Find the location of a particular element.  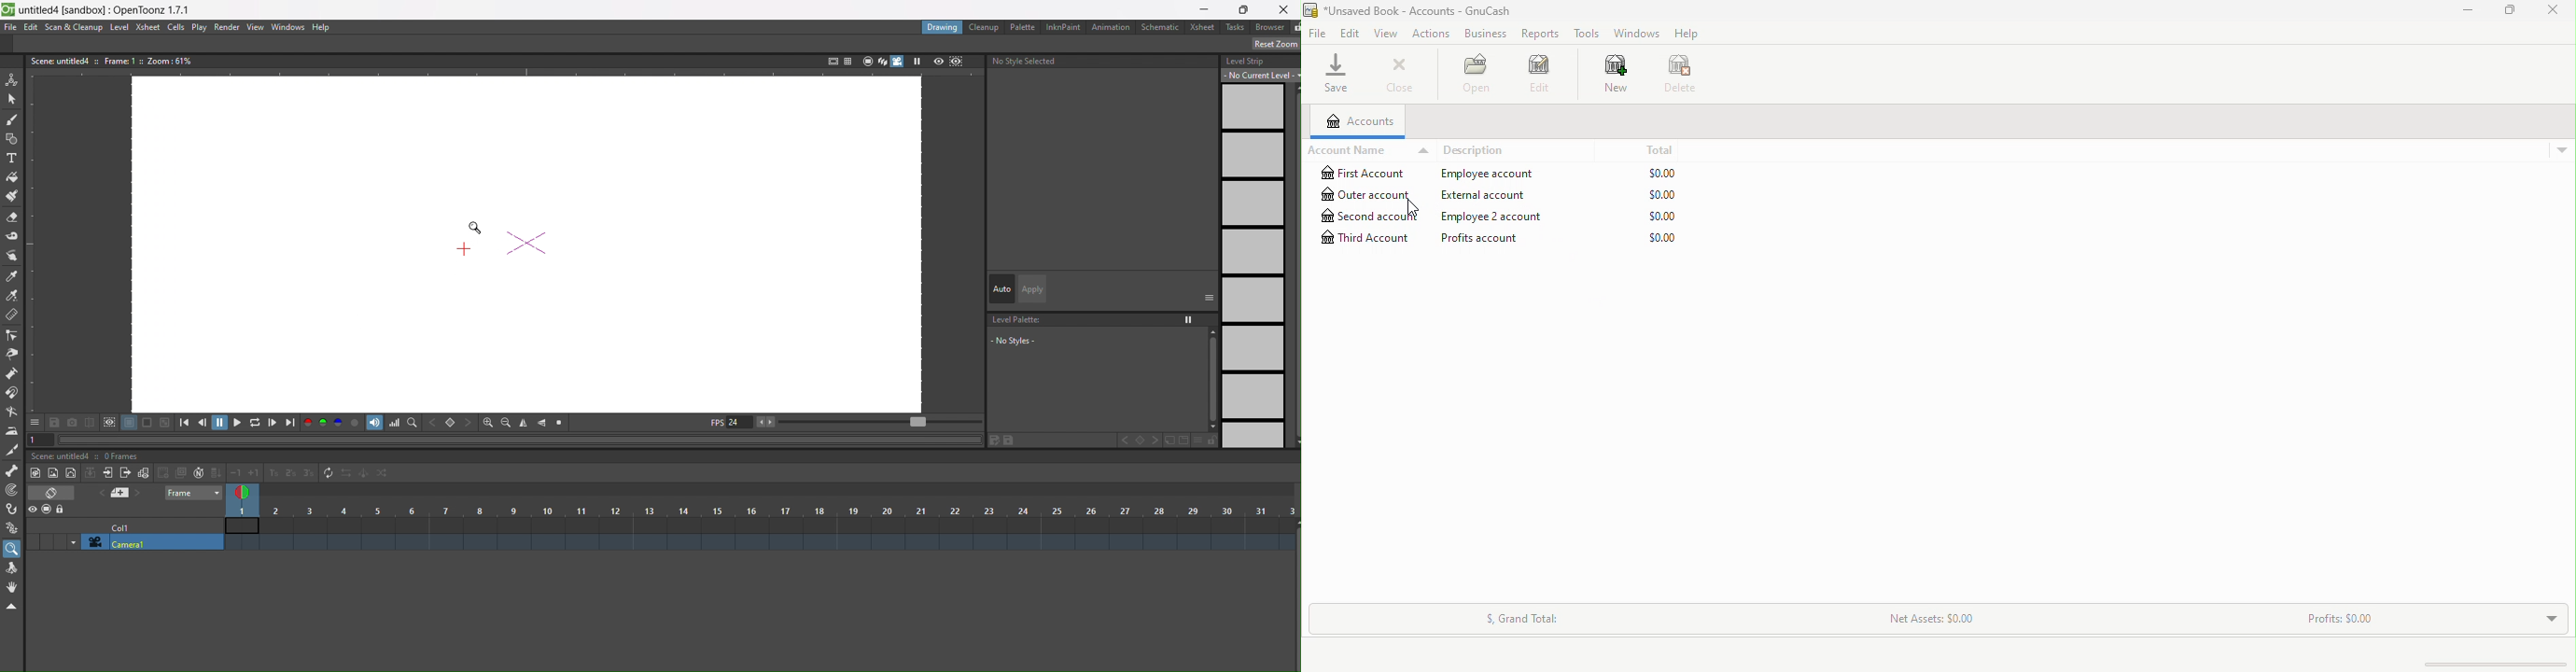

Total is located at coordinates (1667, 147).